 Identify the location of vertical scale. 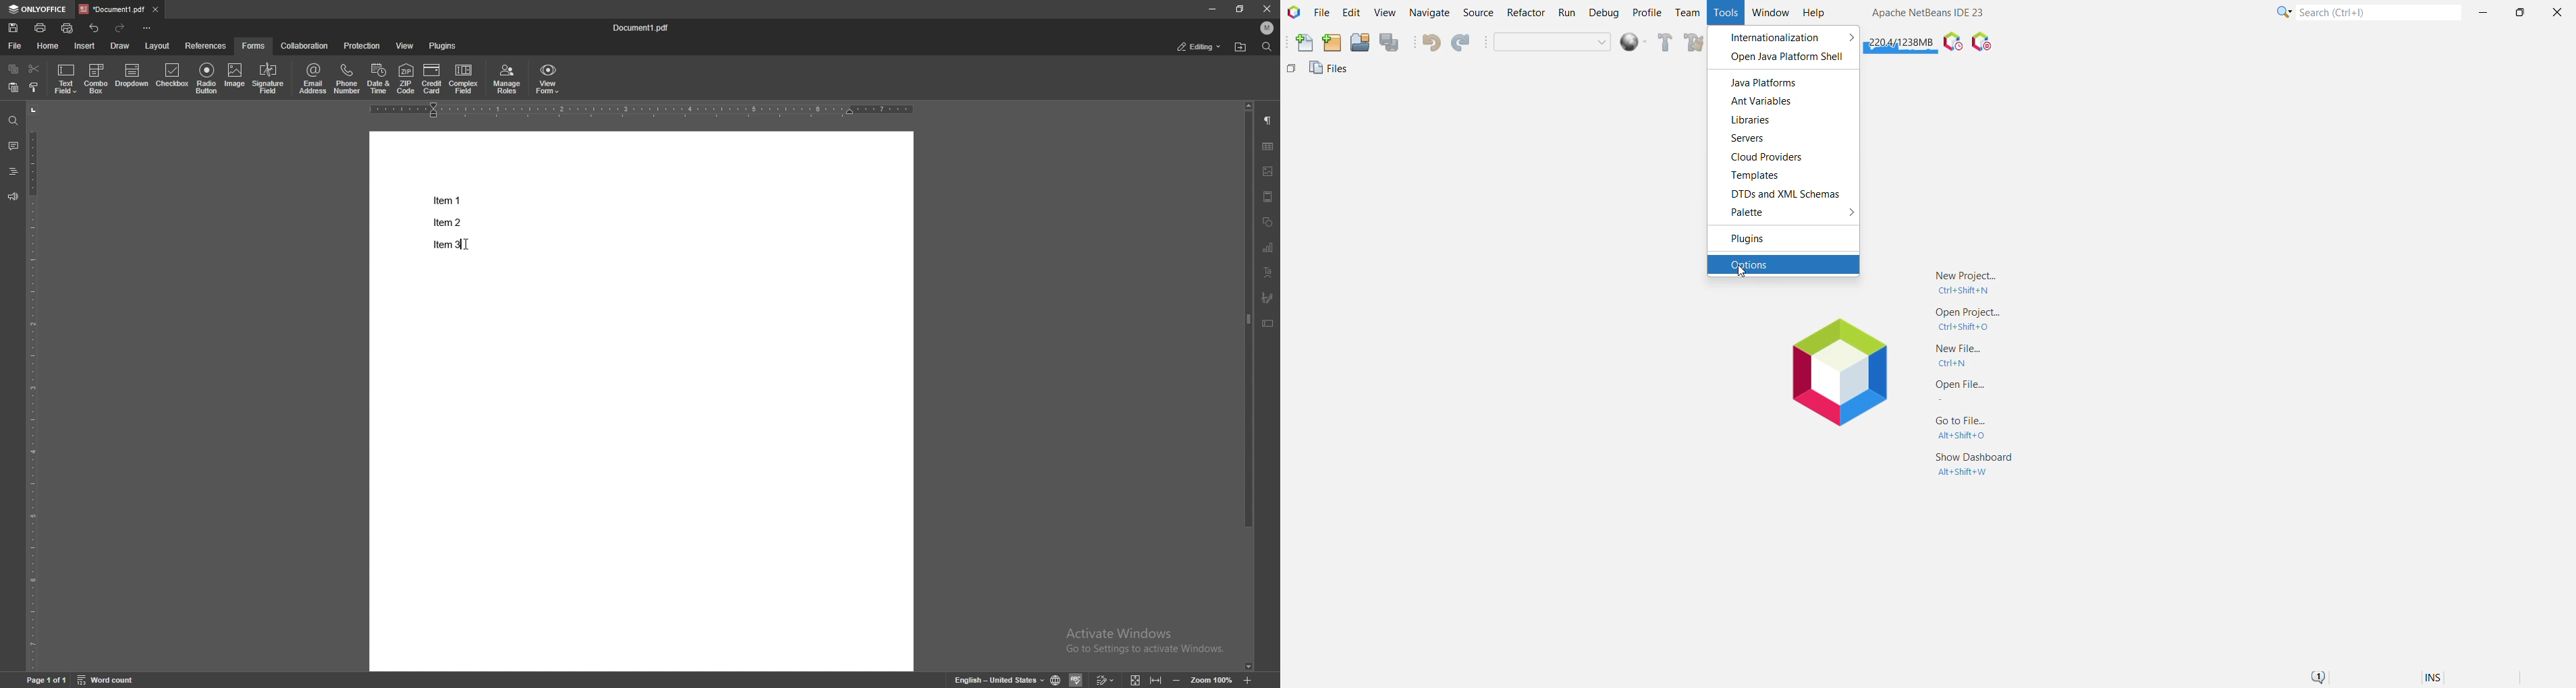
(34, 386).